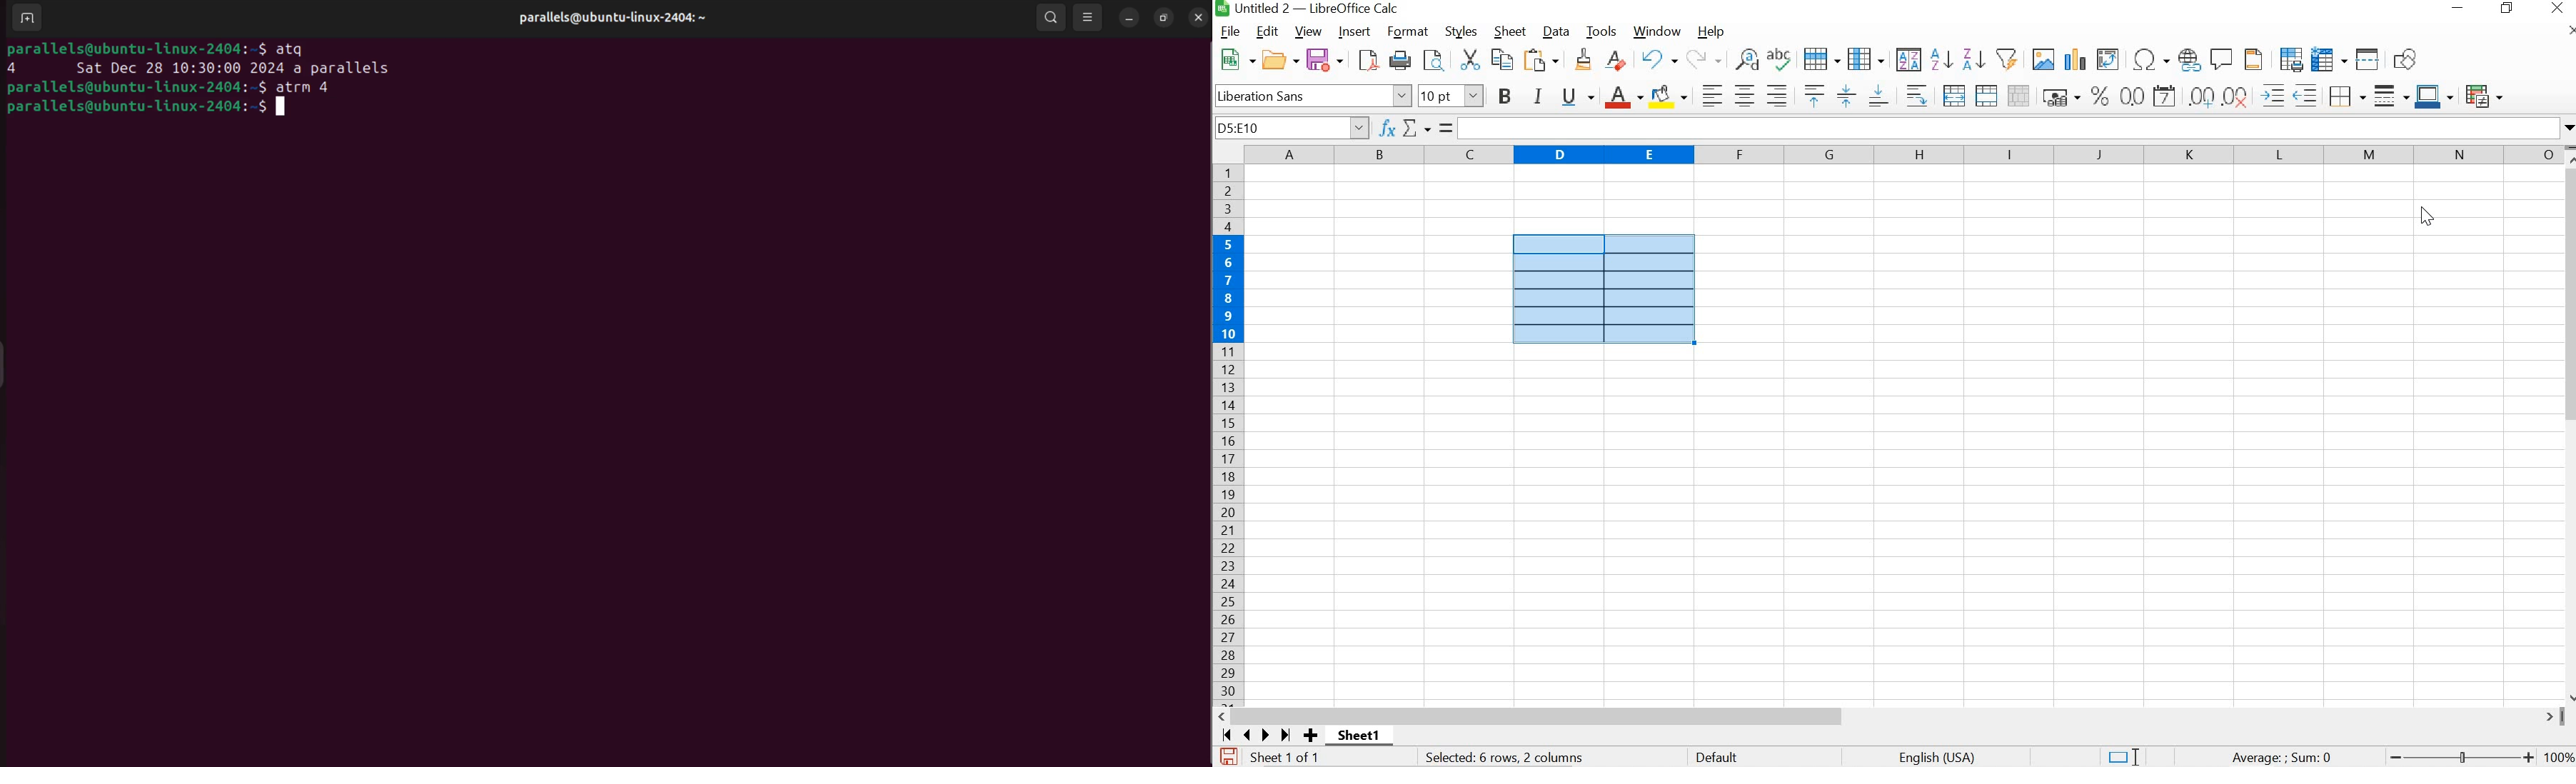  What do you see at coordinates (1307, 31) in the screenshot?
I see `VIEW` at bounding box center [1307, 31].